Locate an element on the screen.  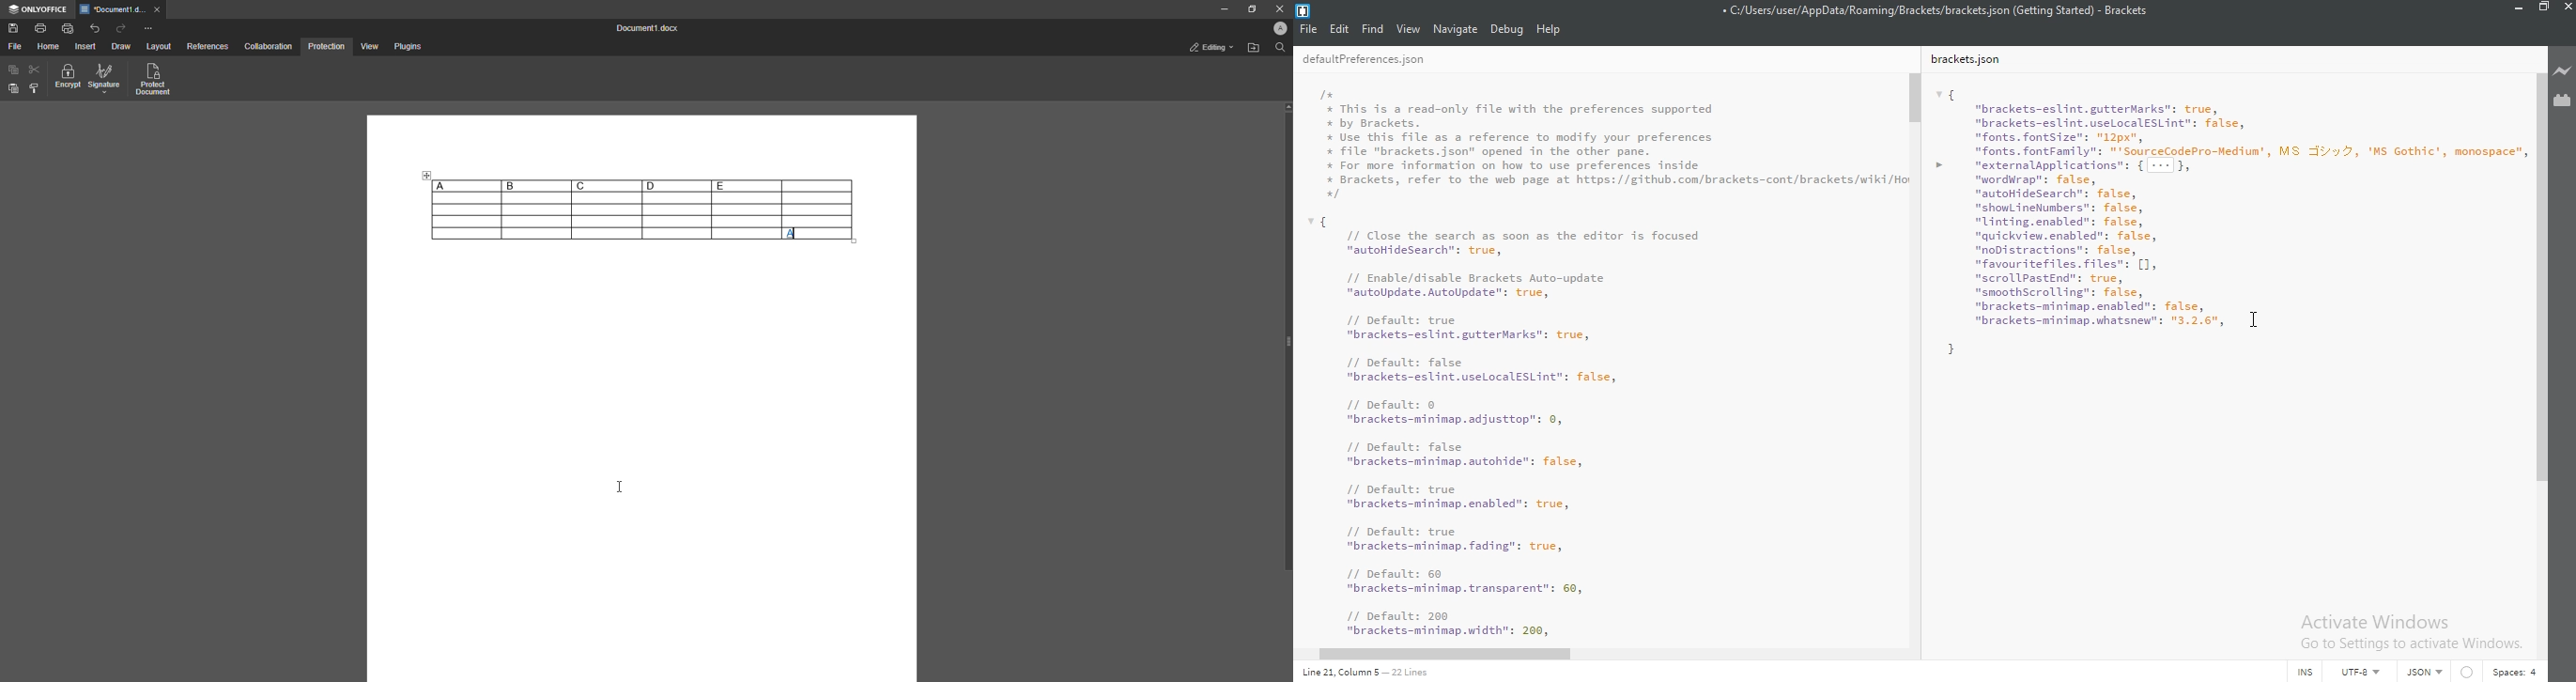
Close is located at coordinates (1277, 9).